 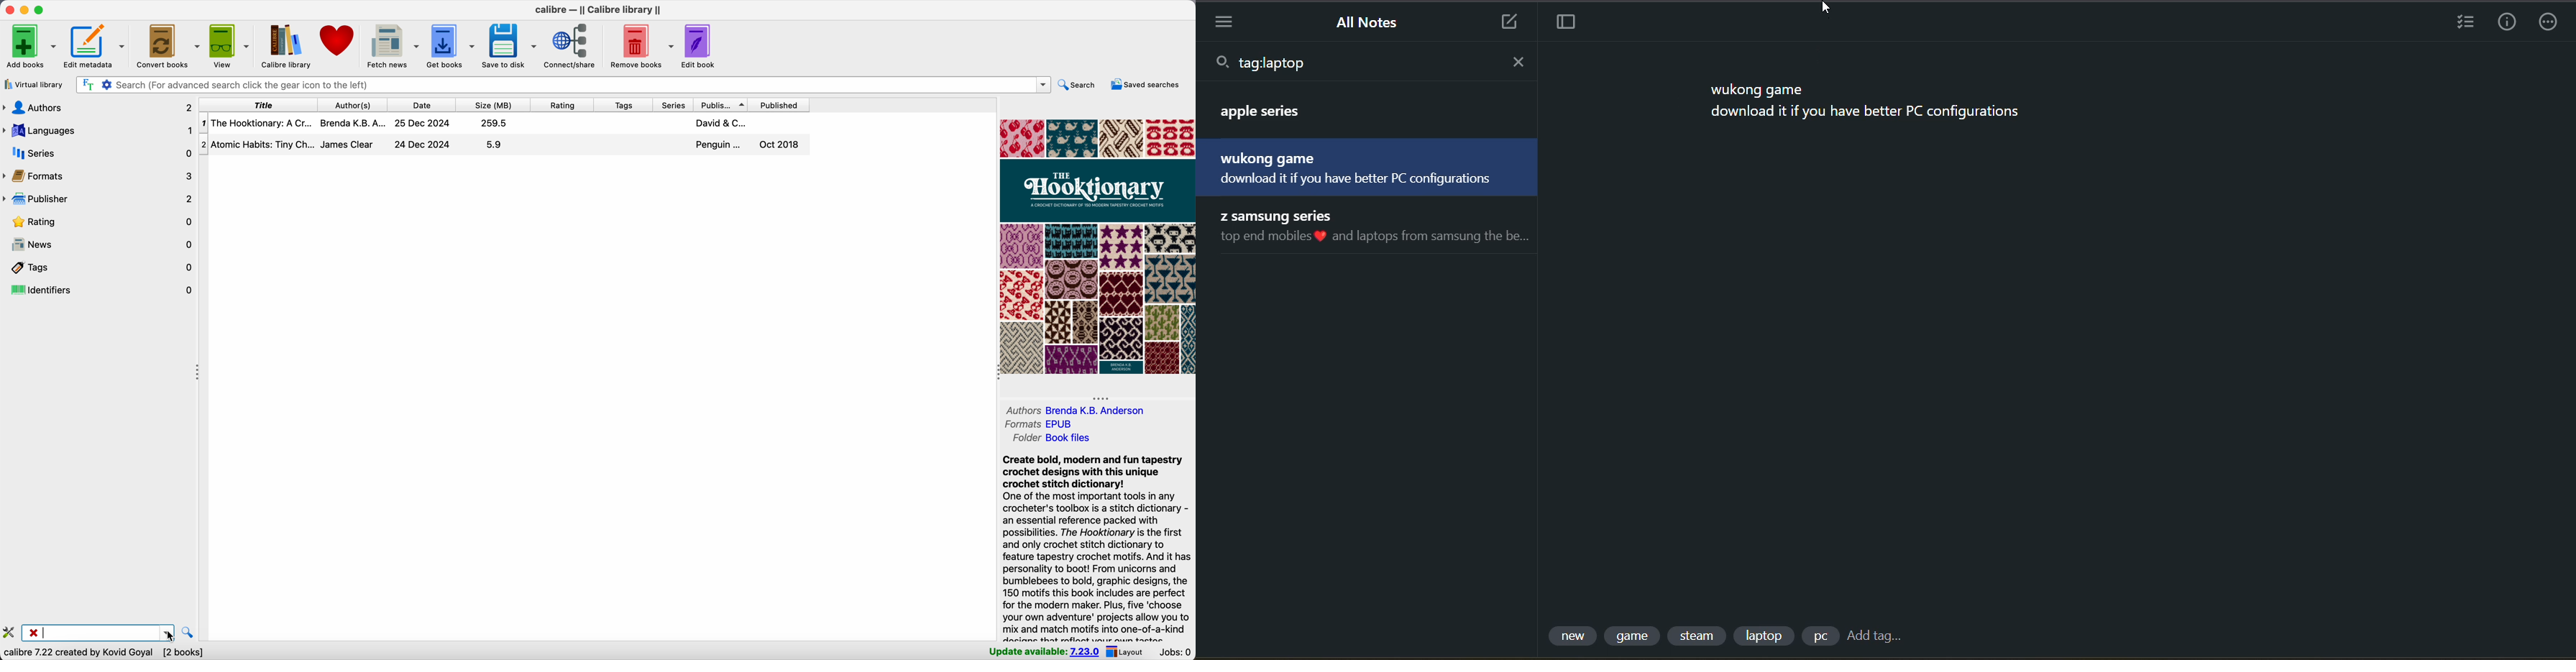 I want to click on Calibre library, so click(x=285, y=48).